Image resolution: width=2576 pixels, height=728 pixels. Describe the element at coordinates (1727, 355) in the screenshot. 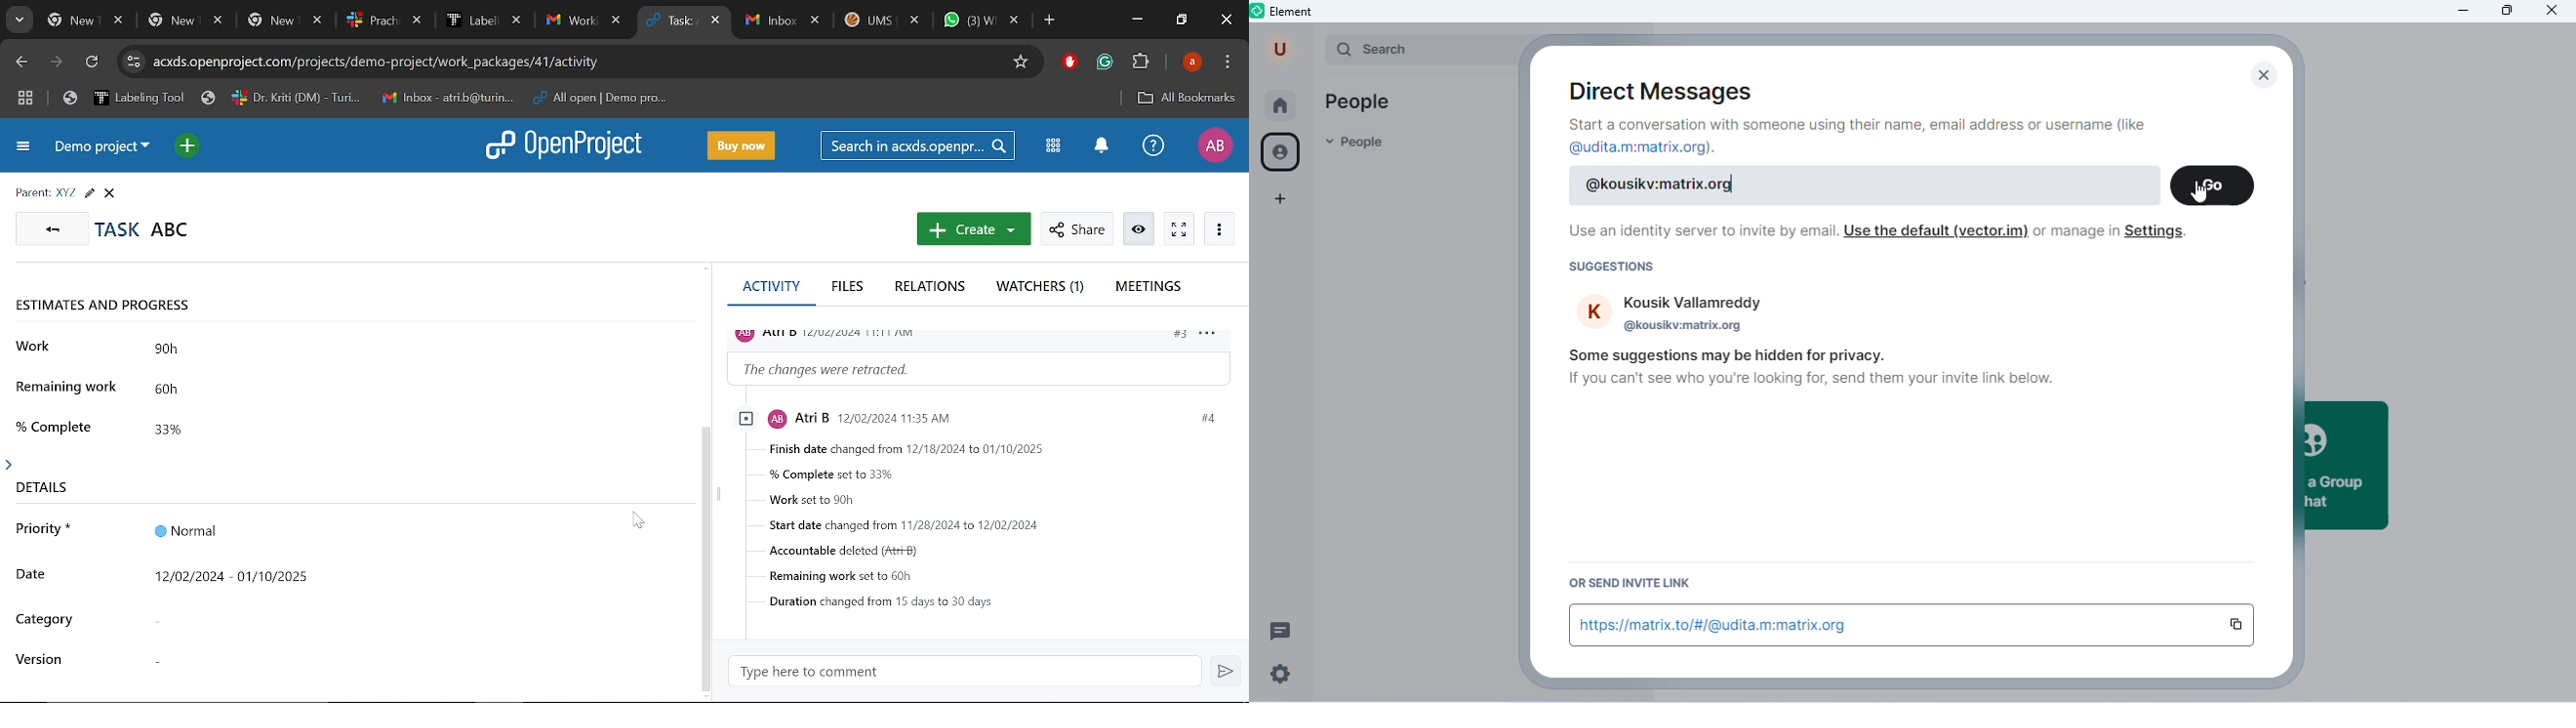

I see `some suggestions may be hidden for privacy.` at that location.